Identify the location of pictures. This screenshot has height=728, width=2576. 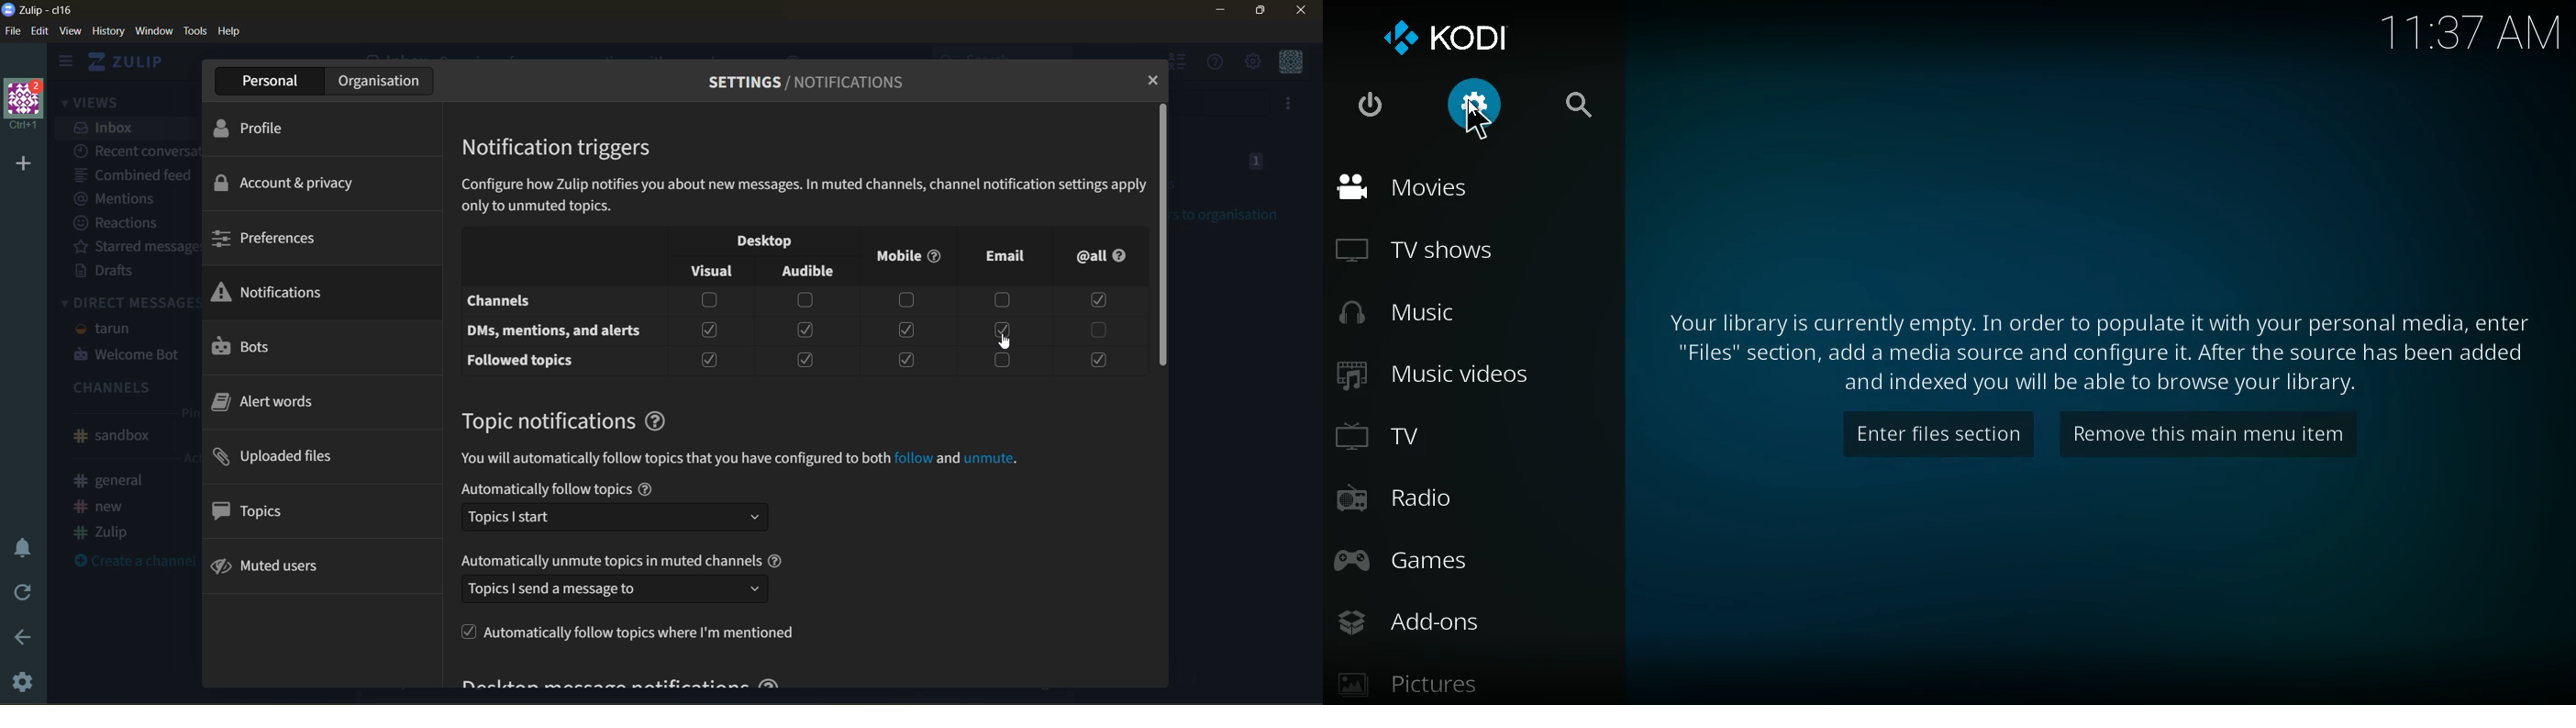
(1433, 686).